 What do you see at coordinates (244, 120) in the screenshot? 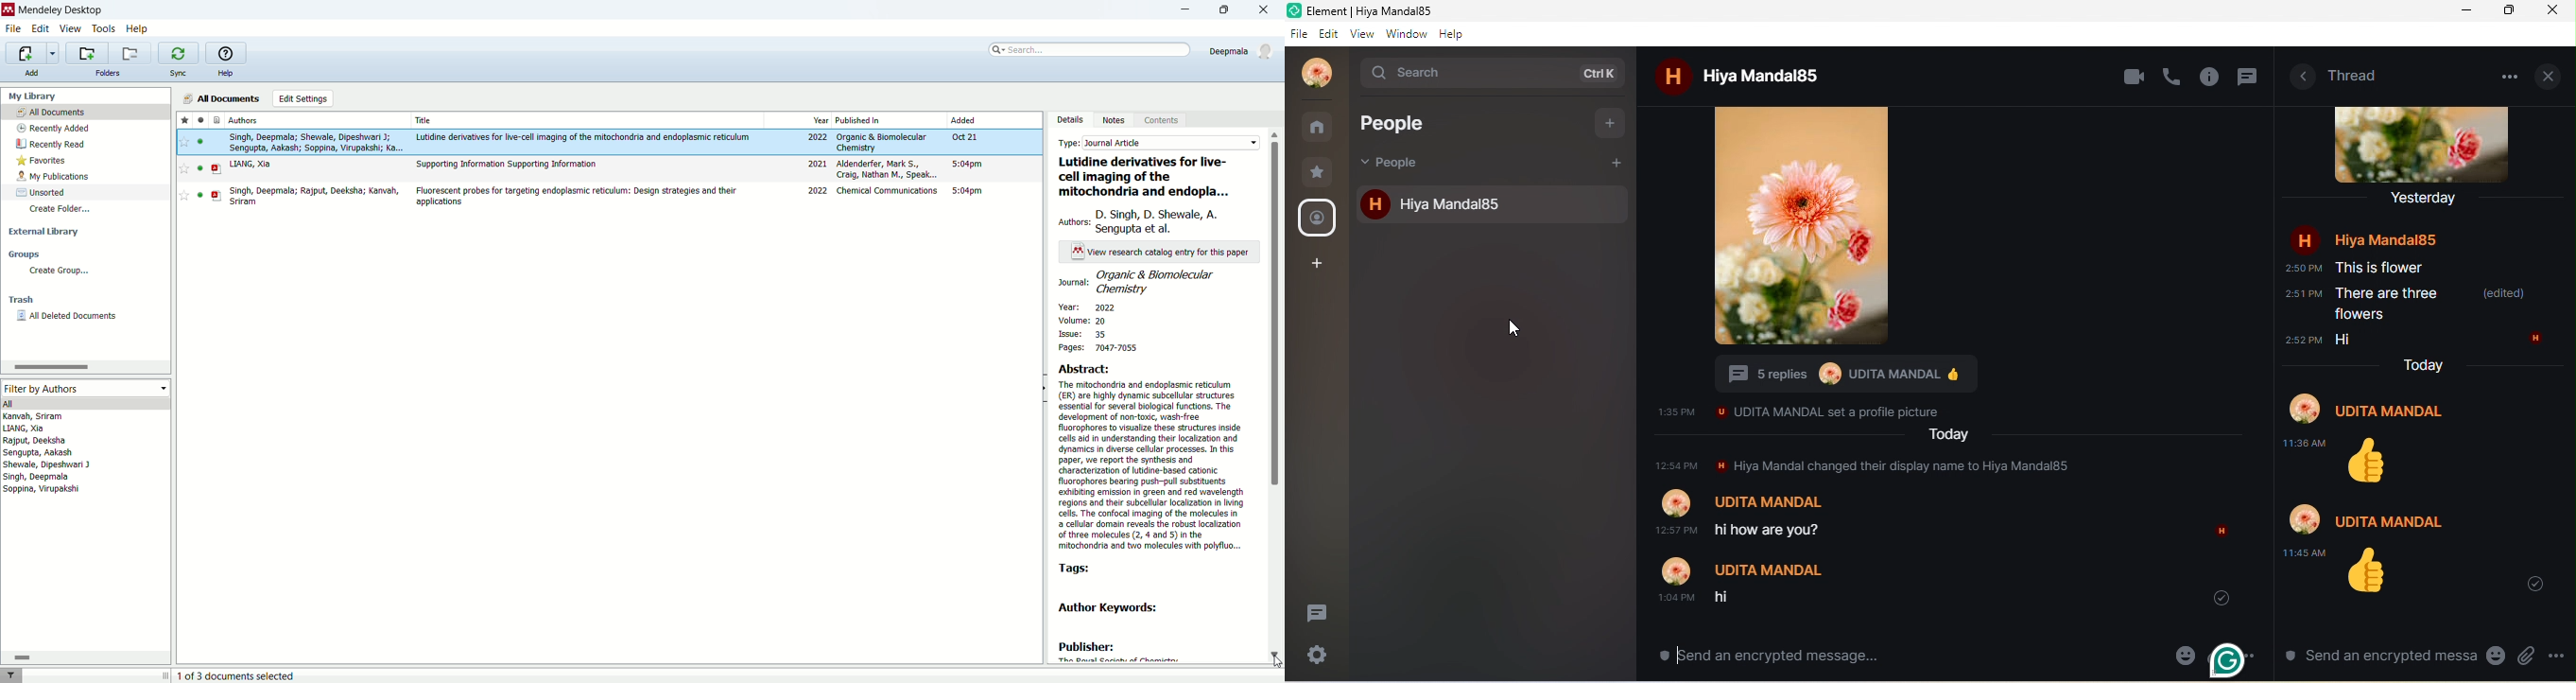
I see `authors` at bounding box center [244, 120].